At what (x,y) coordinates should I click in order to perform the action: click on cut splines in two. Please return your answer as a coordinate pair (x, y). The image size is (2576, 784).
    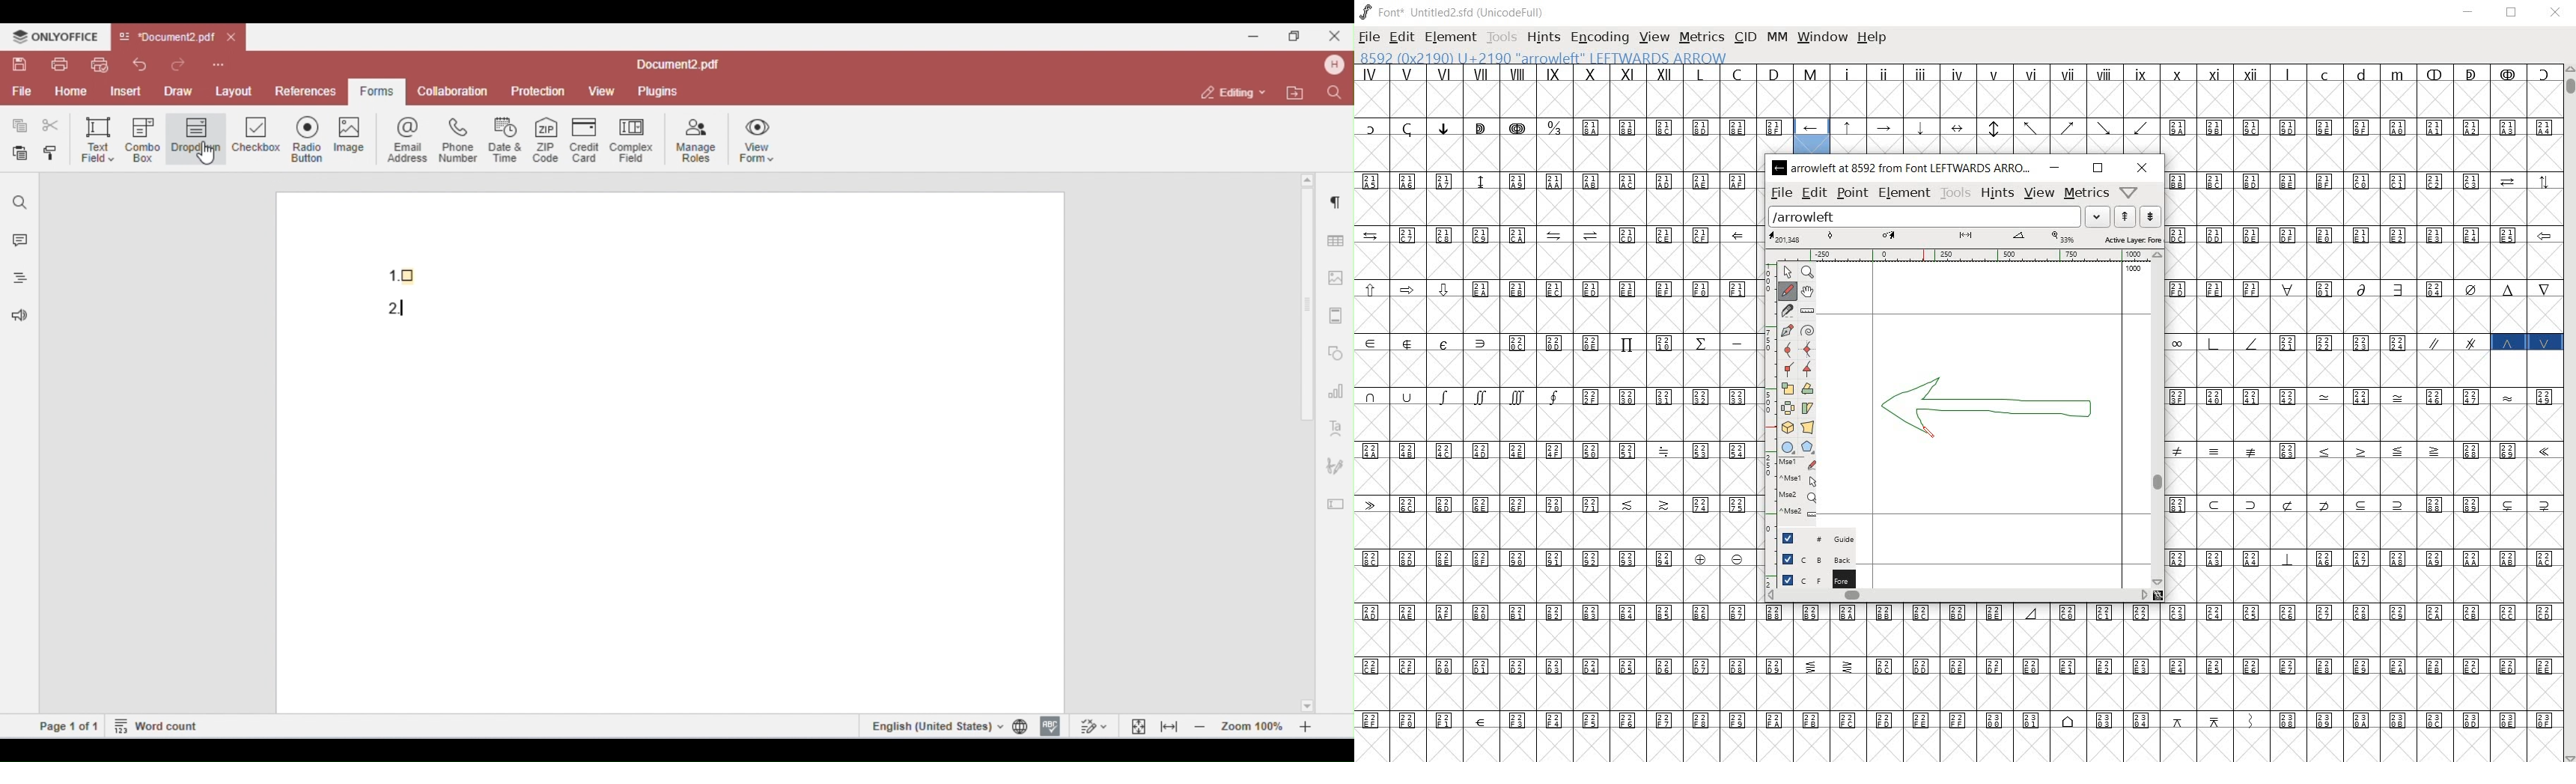
    Looking at the image, I should click on (1786, 311).